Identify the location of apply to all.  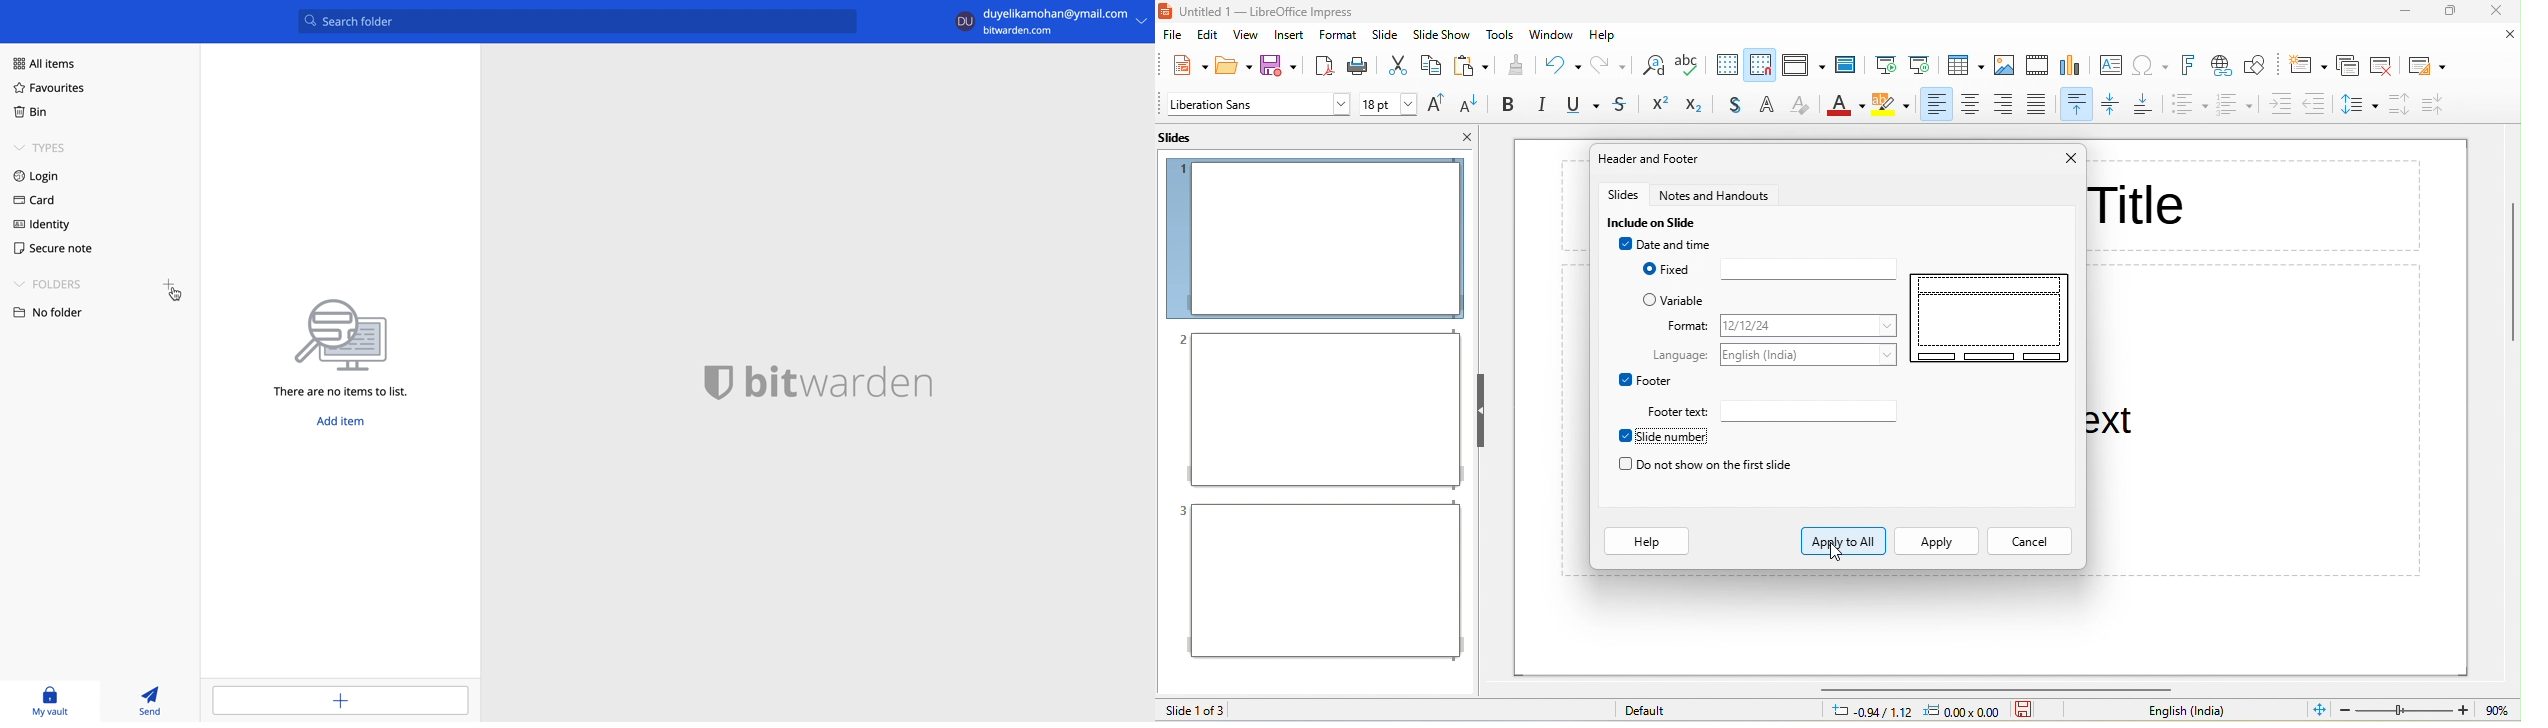
(1844, 540).